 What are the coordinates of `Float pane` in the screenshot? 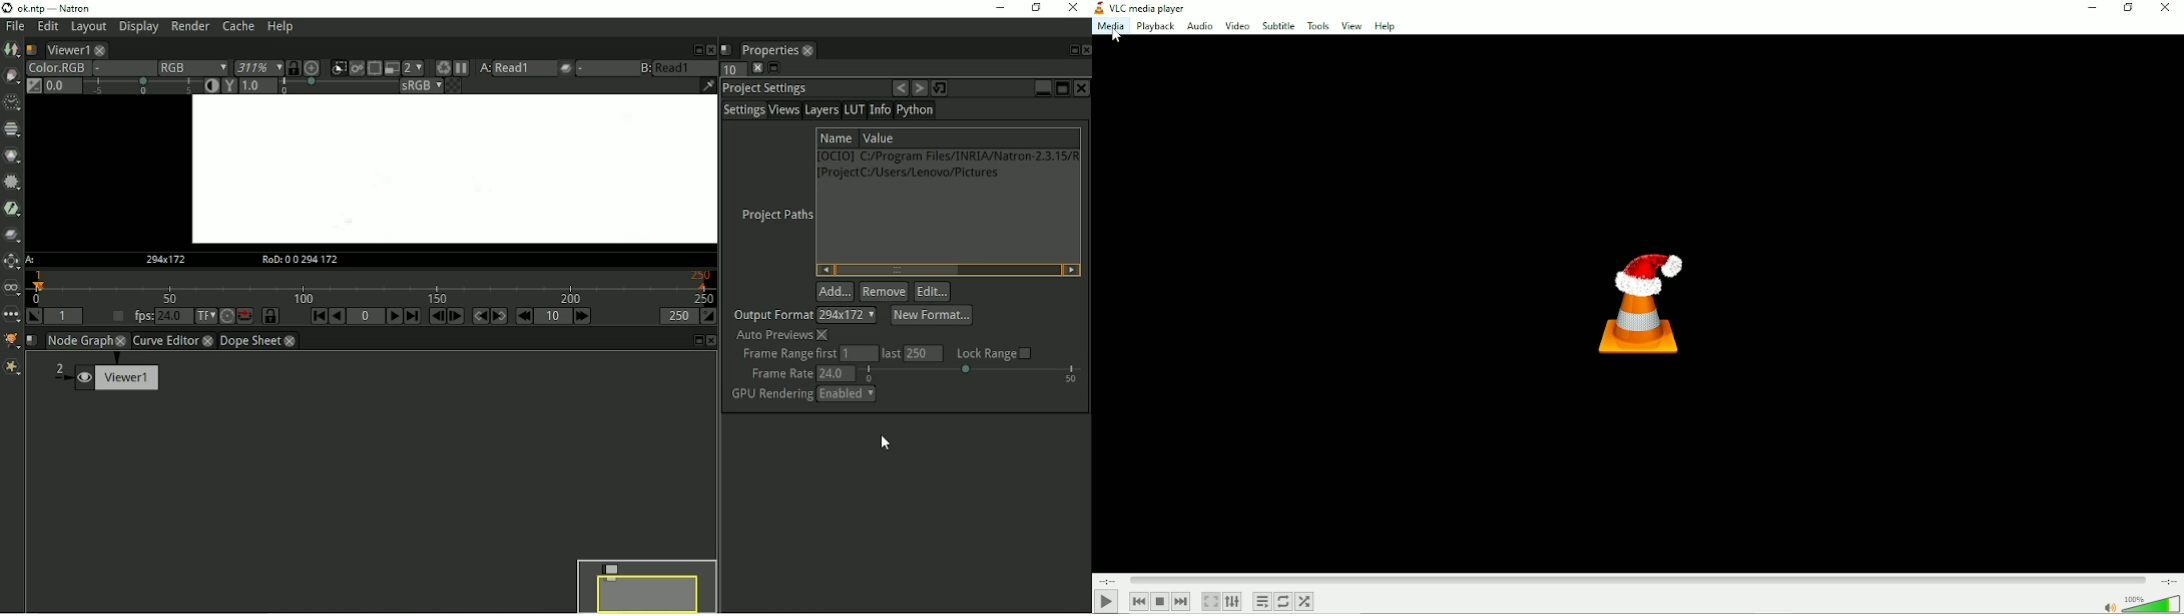 It's located at (773, 69).